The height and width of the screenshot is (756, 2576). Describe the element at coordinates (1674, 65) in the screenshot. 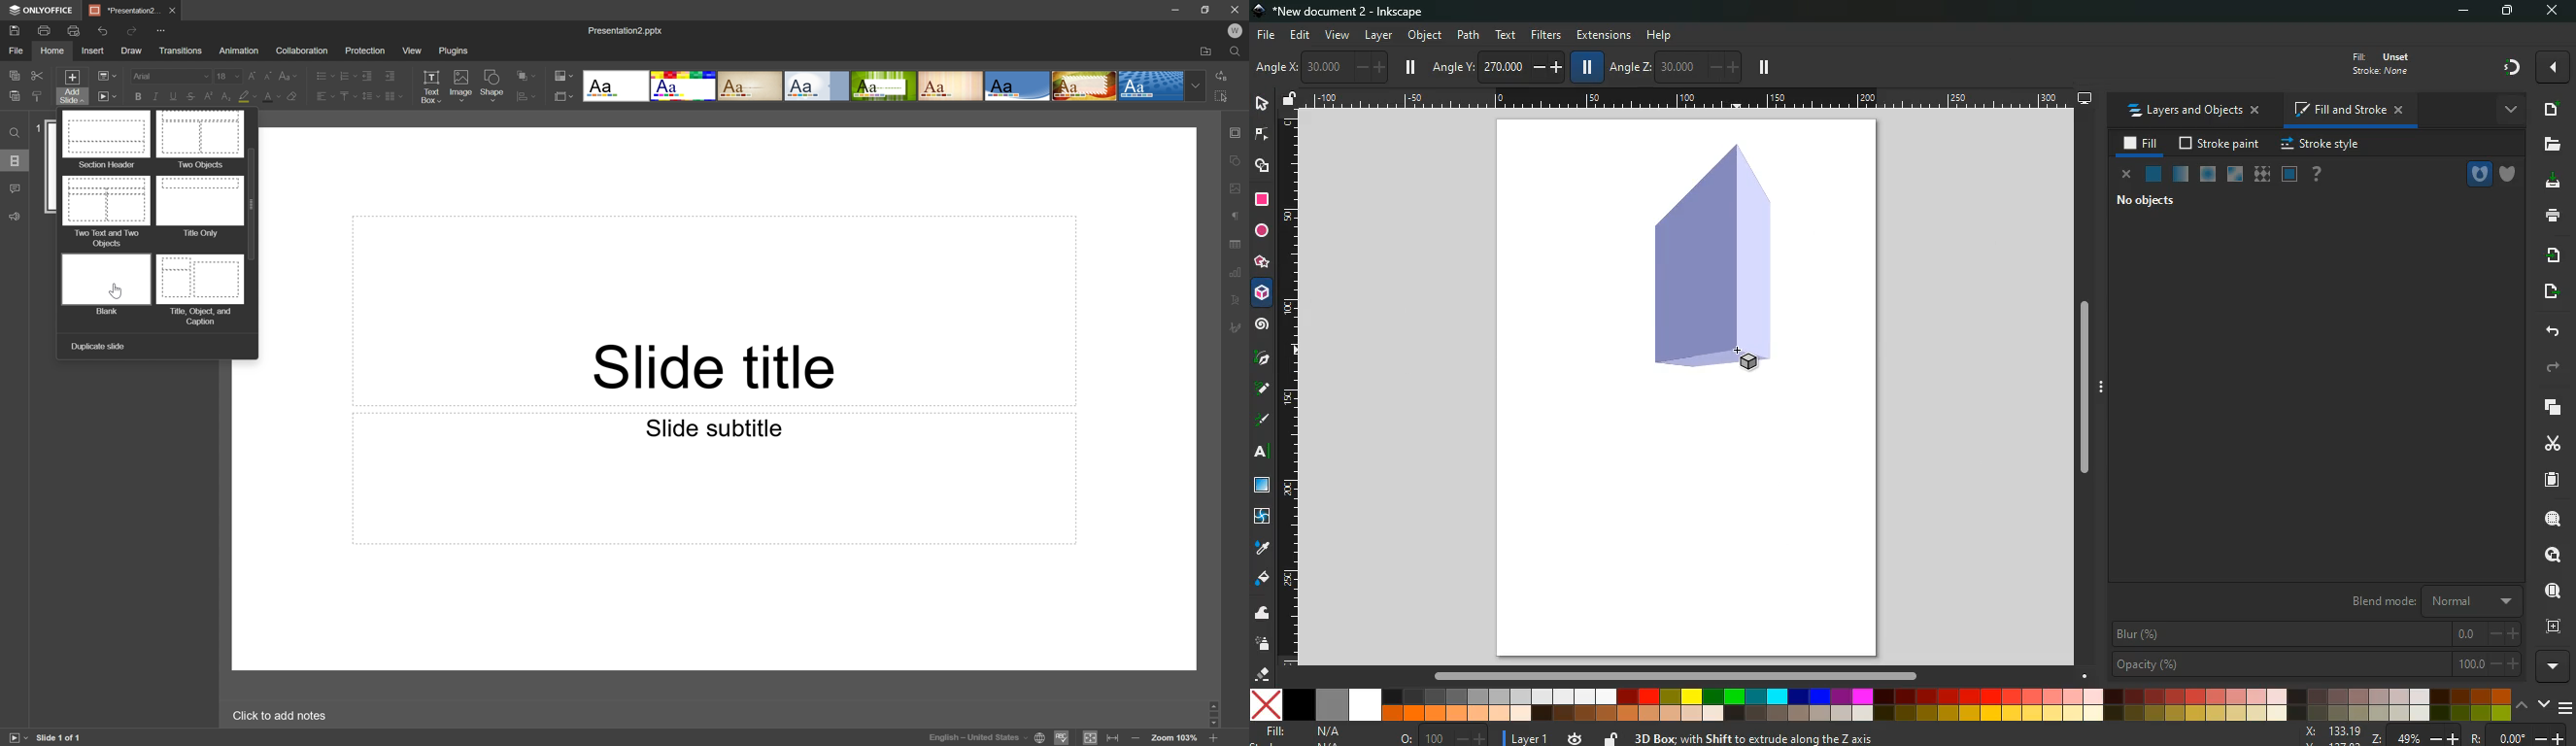

I see `angle z` at that location.